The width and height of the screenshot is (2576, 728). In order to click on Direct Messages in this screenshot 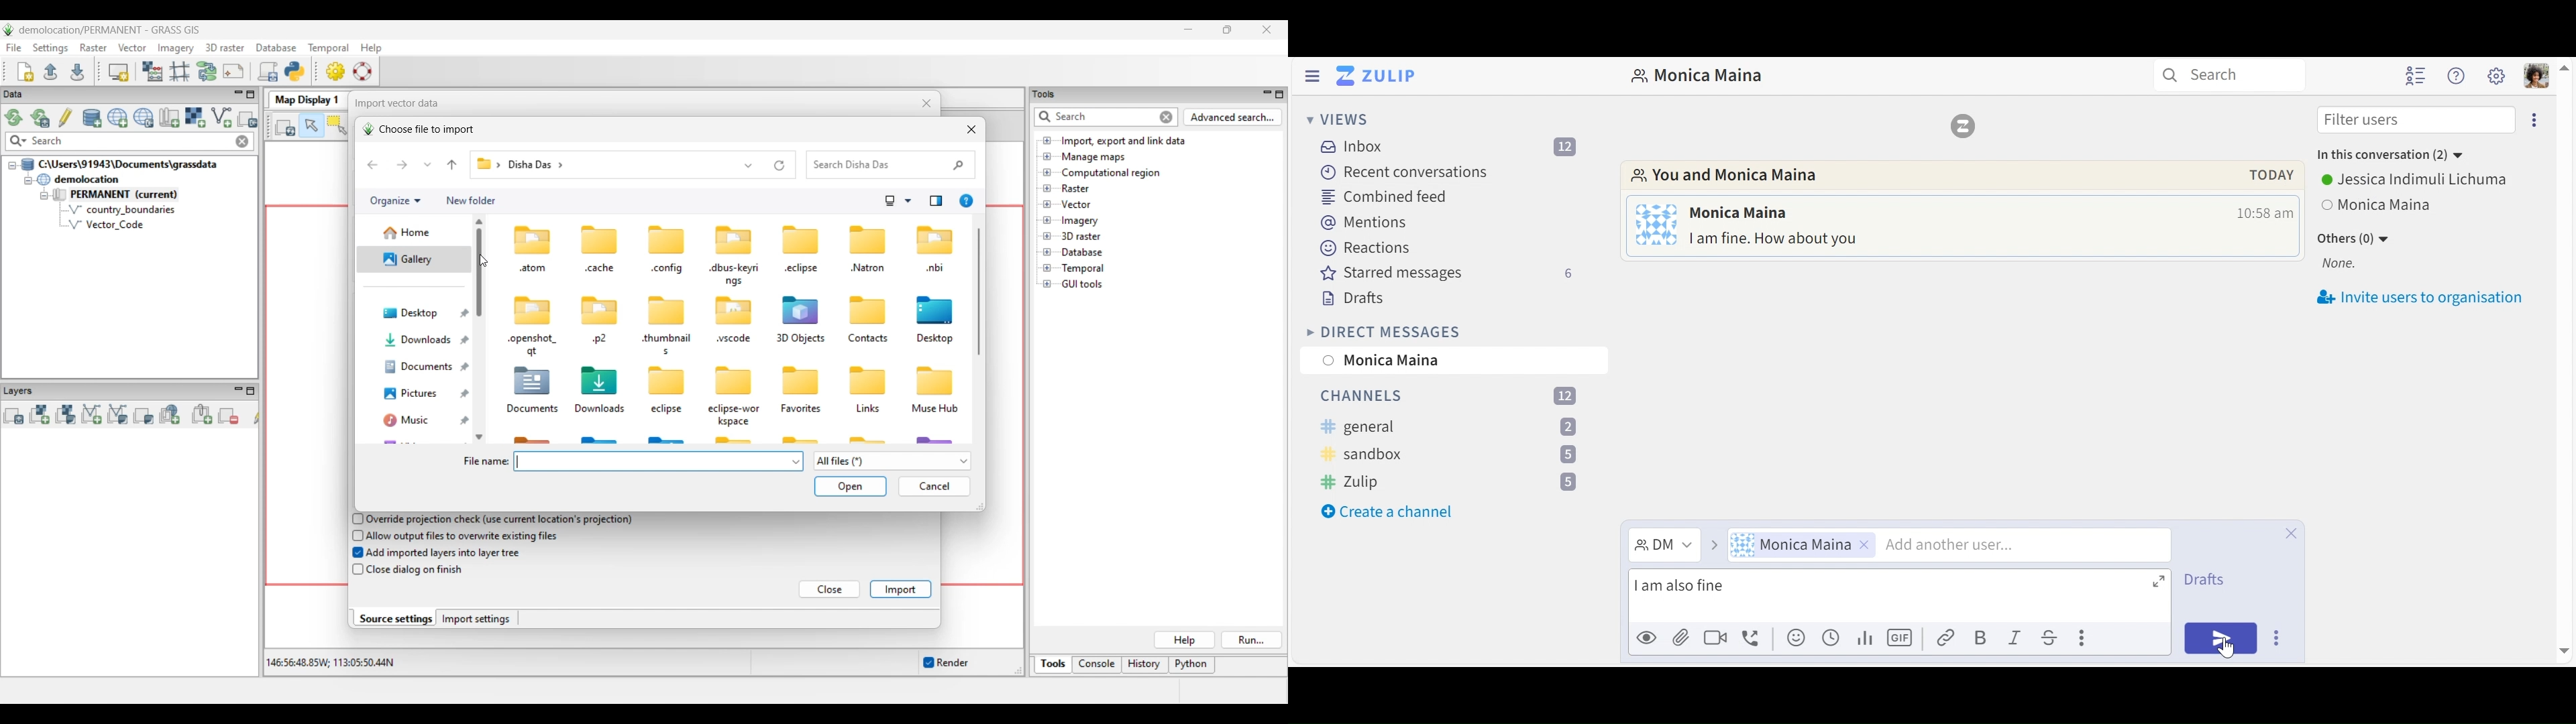, I will do `click(1385, 332)`.